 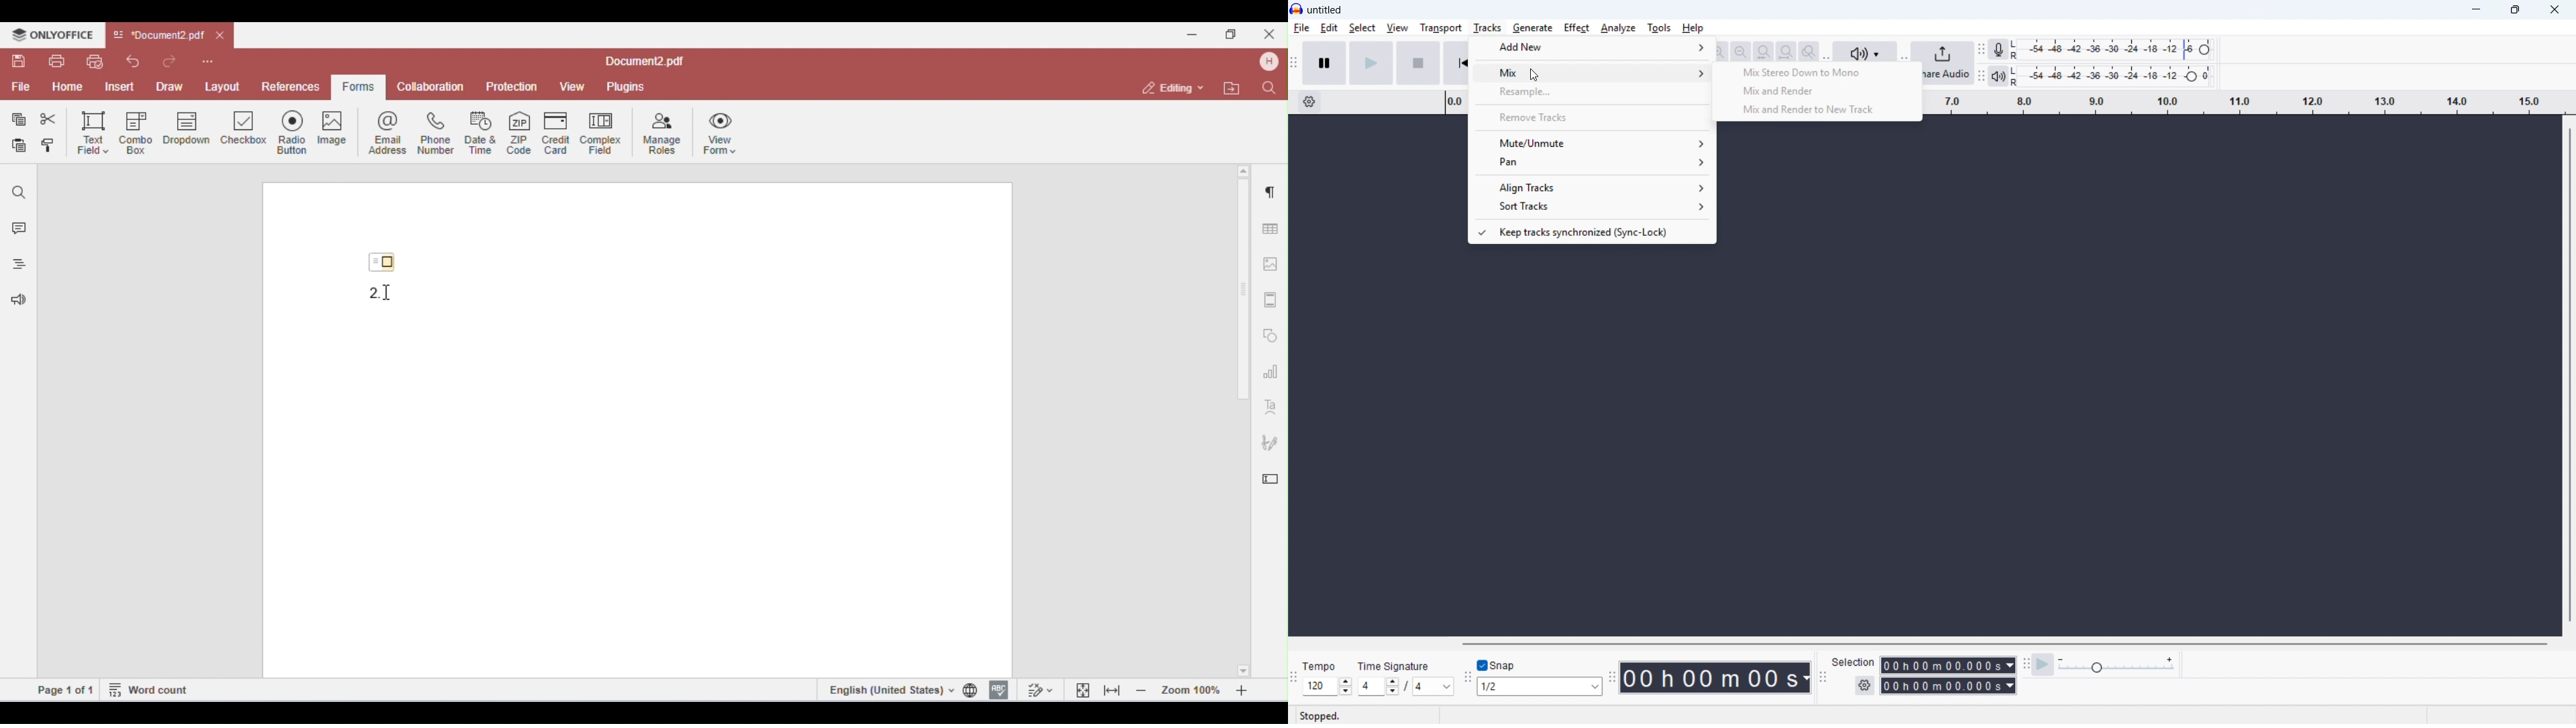 I want to click on Mix stereo down to Mono , so click(x=1817, y=72).